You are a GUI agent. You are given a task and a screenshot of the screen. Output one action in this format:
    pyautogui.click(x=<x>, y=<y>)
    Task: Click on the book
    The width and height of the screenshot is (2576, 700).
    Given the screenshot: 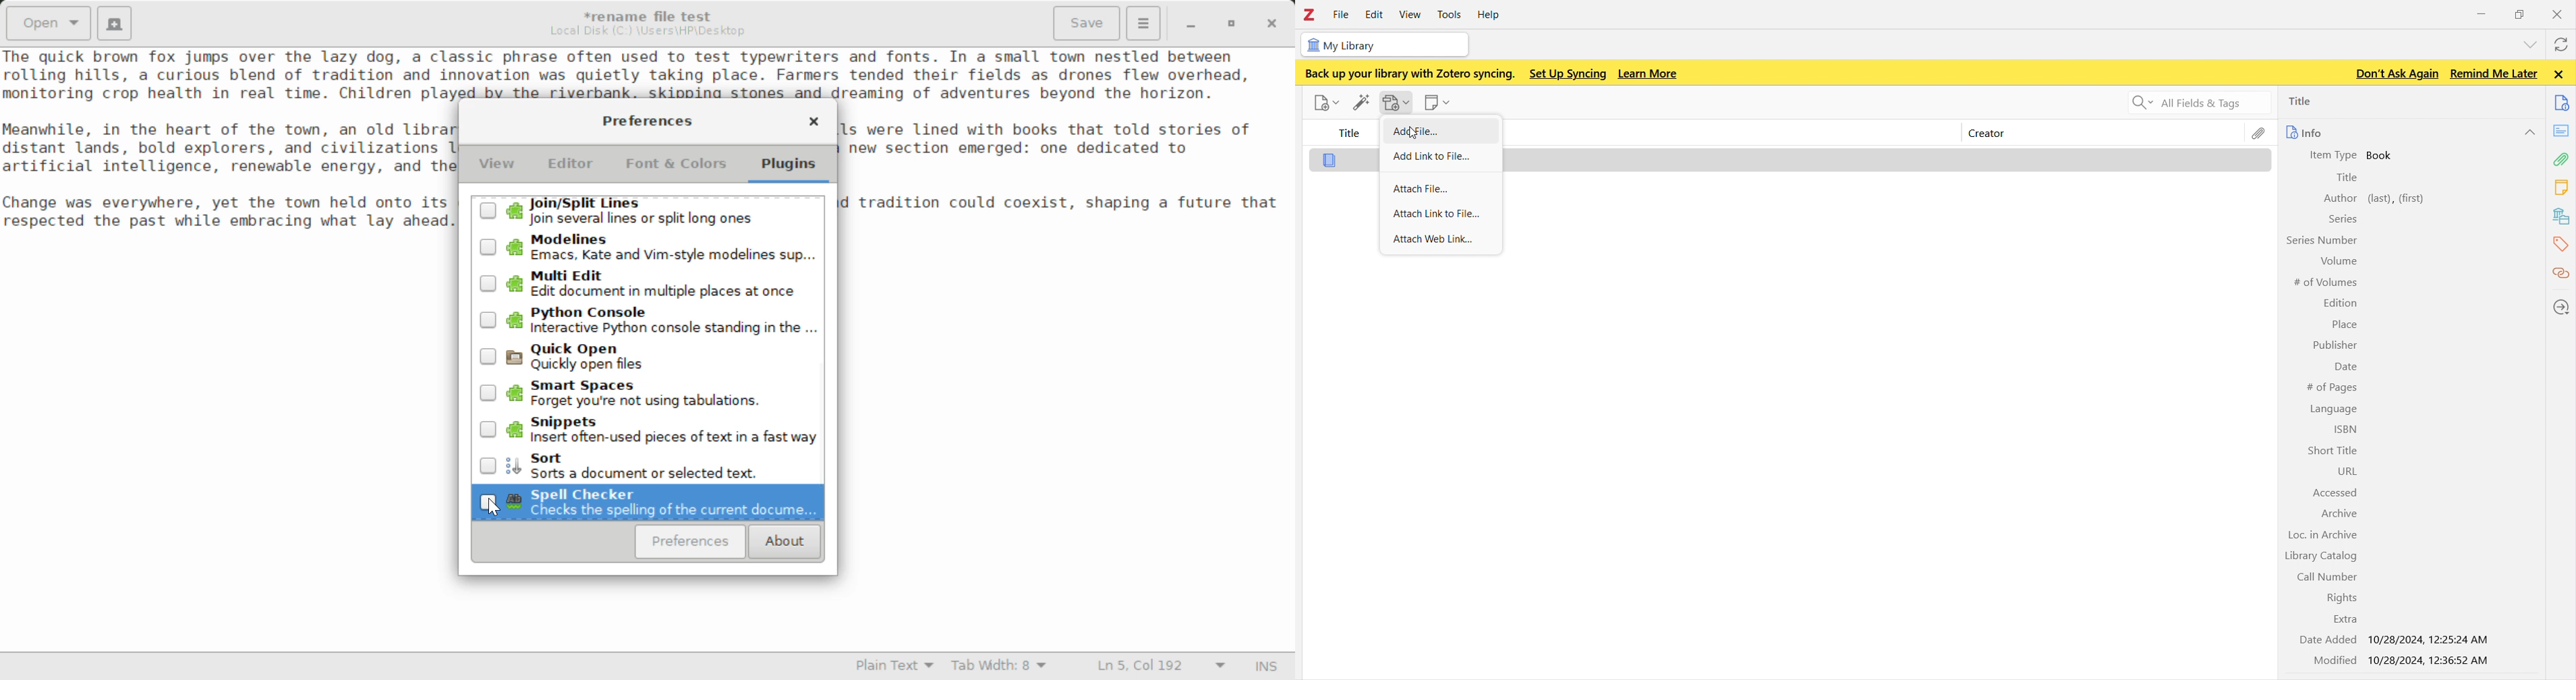 What is the action you would take?
    pyautogui.click(x=2387, y=156)
    